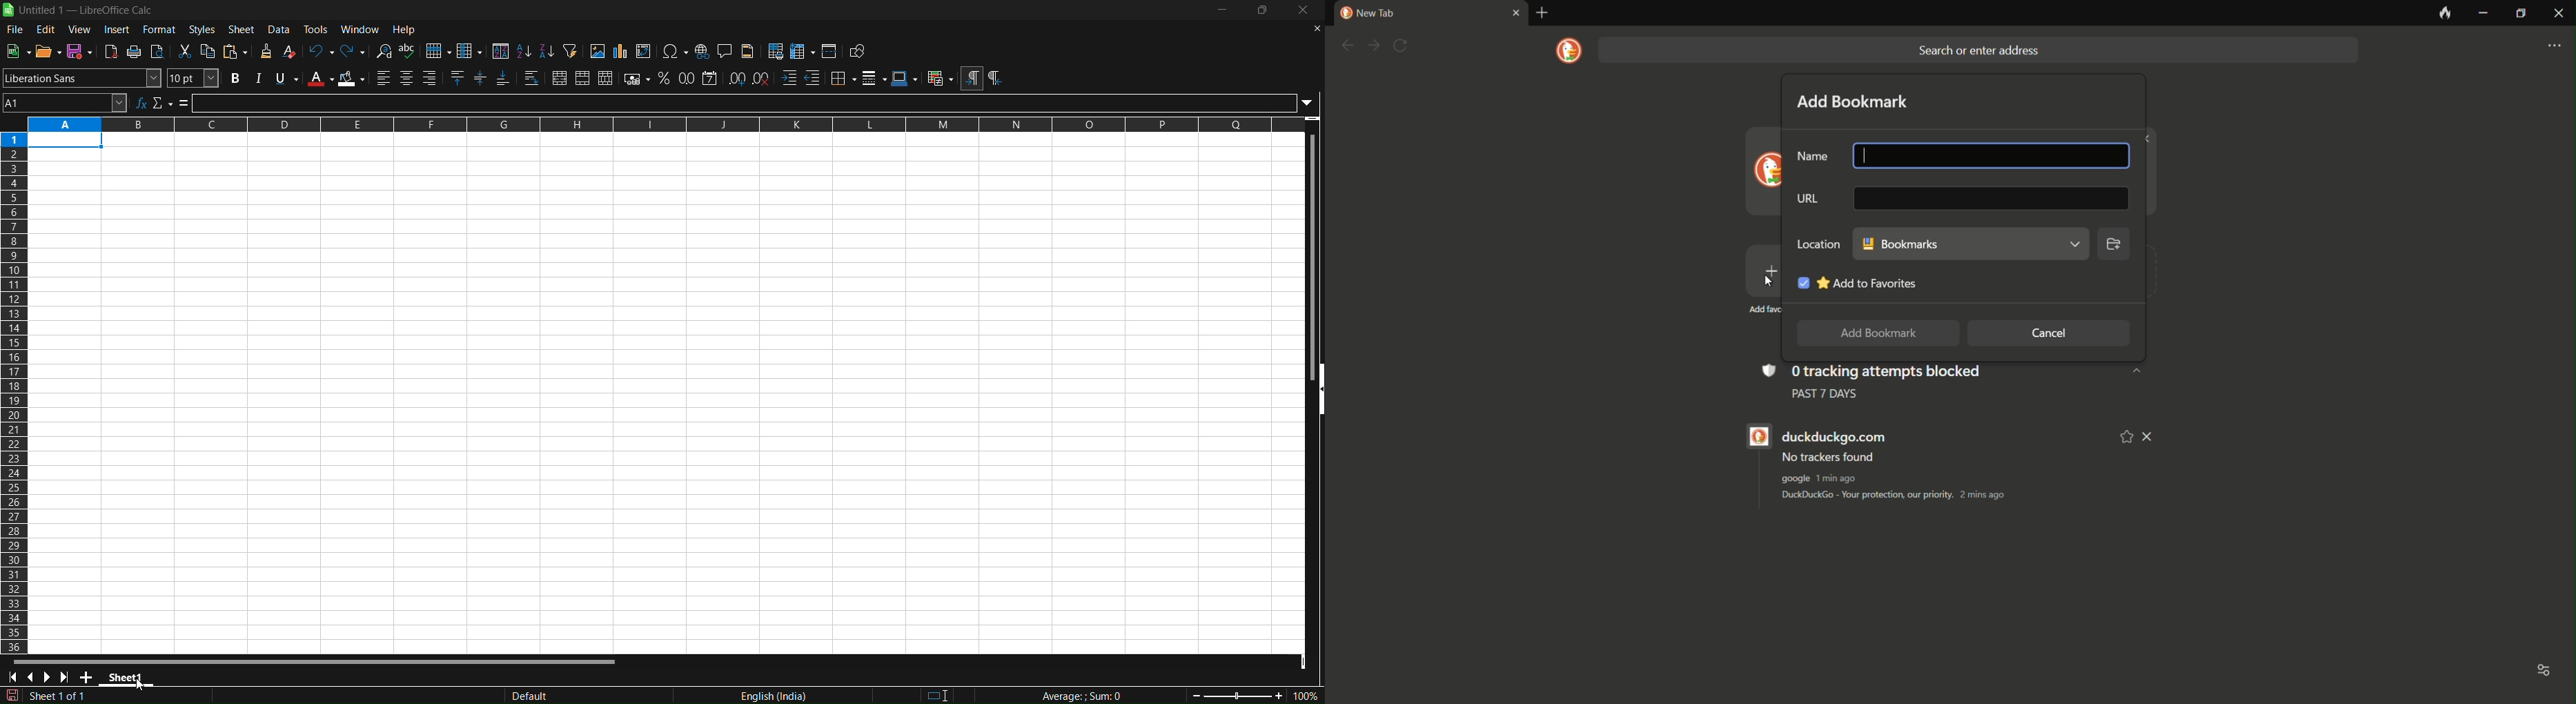 This screenshot has height=728, width=2576. What do you see at coordinates (406, 79) in the screenshot?
I see `align center` at bounding box center [406, 79].